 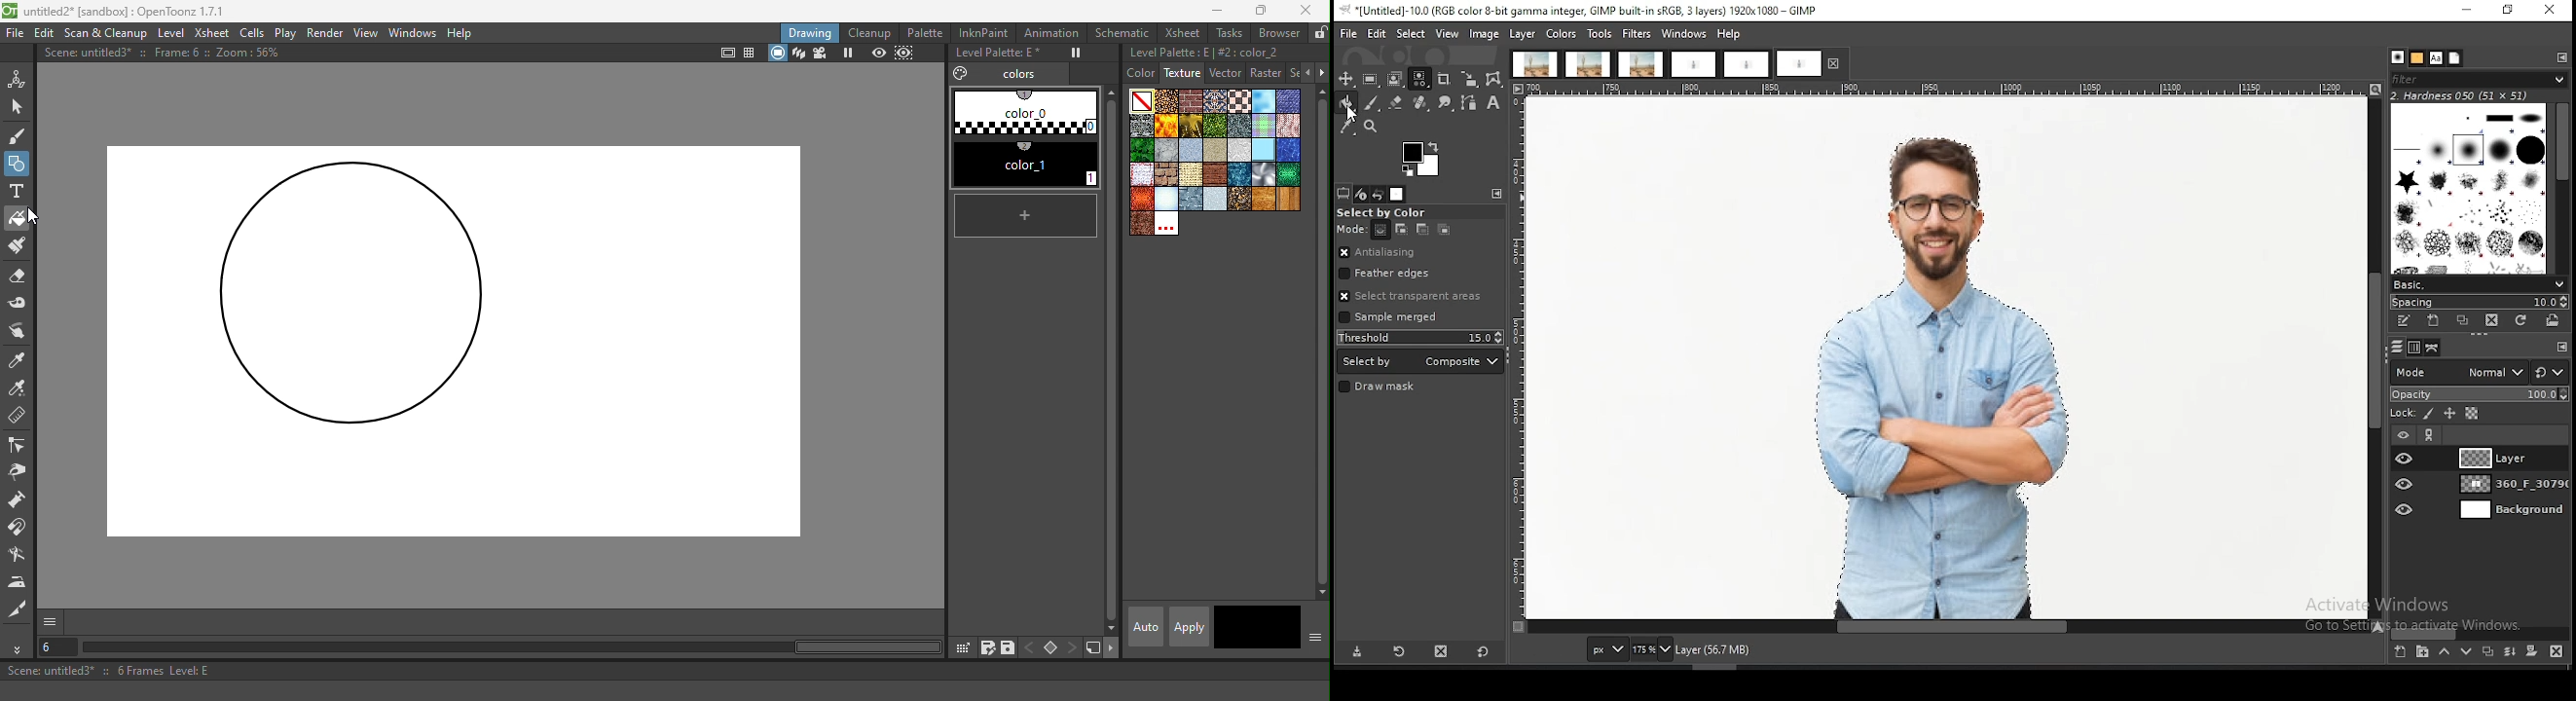 I want to click on scale, so click(x=1950, y=89).